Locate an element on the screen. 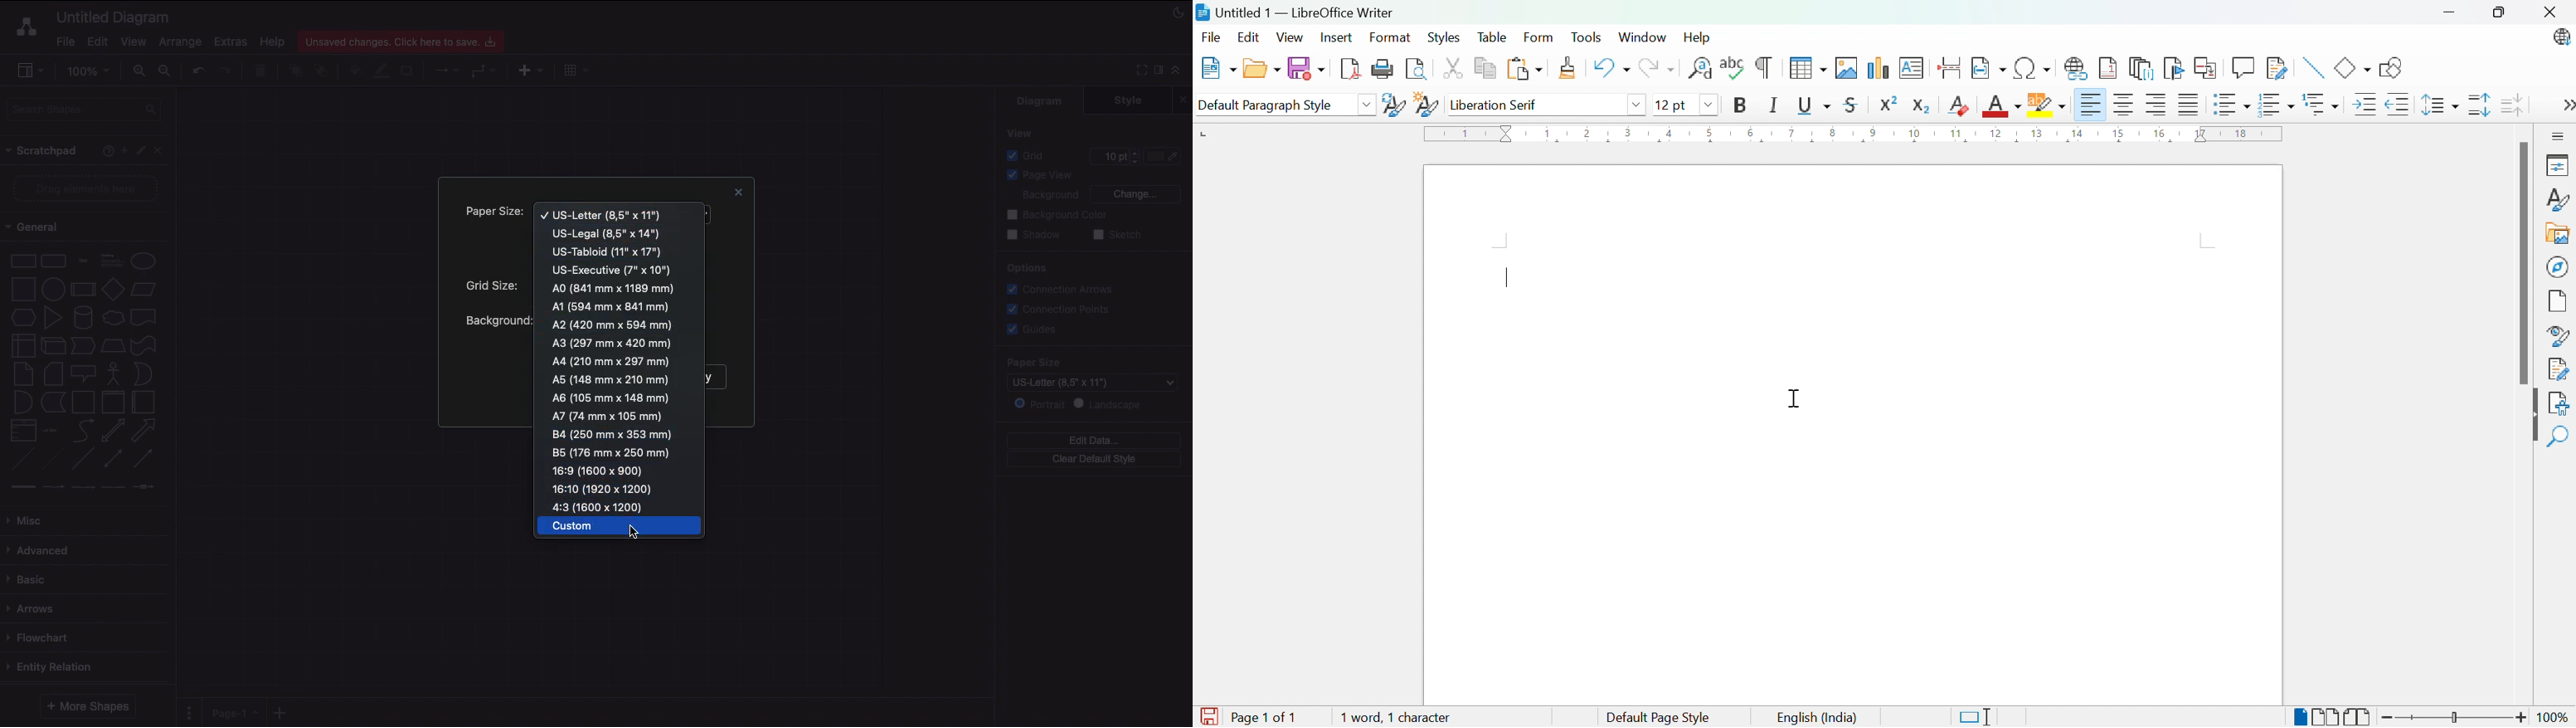 This screenshot has height=728, width=2576. Trash is located at coordinates (263, 71).